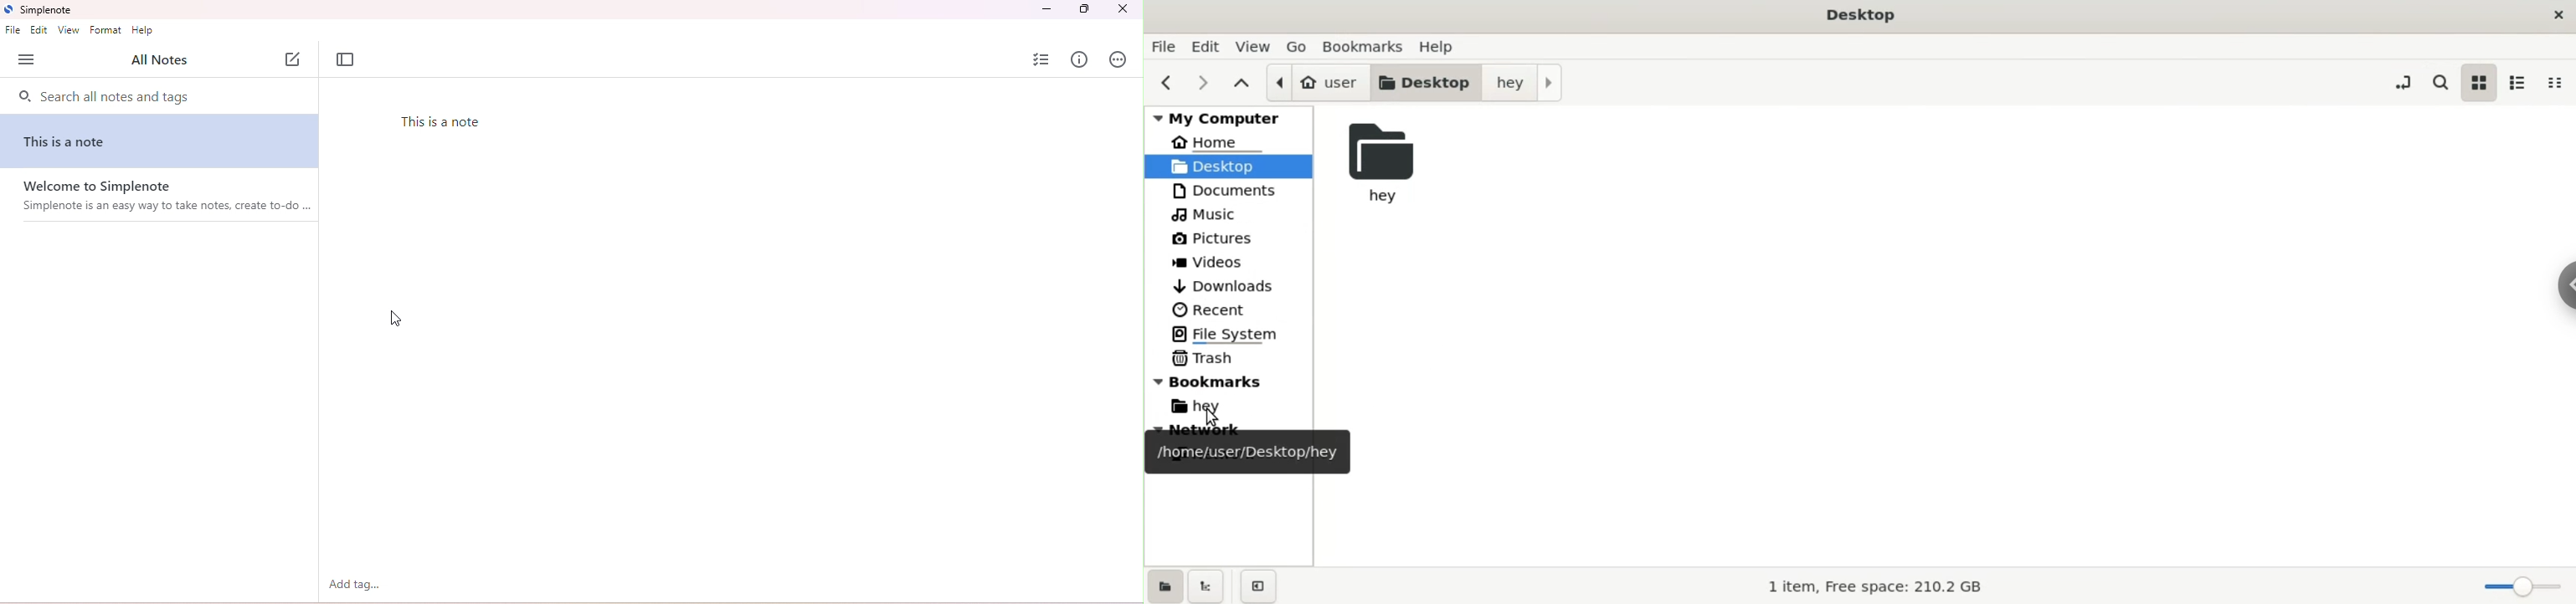  I want to click on menu, so click(27, 60).